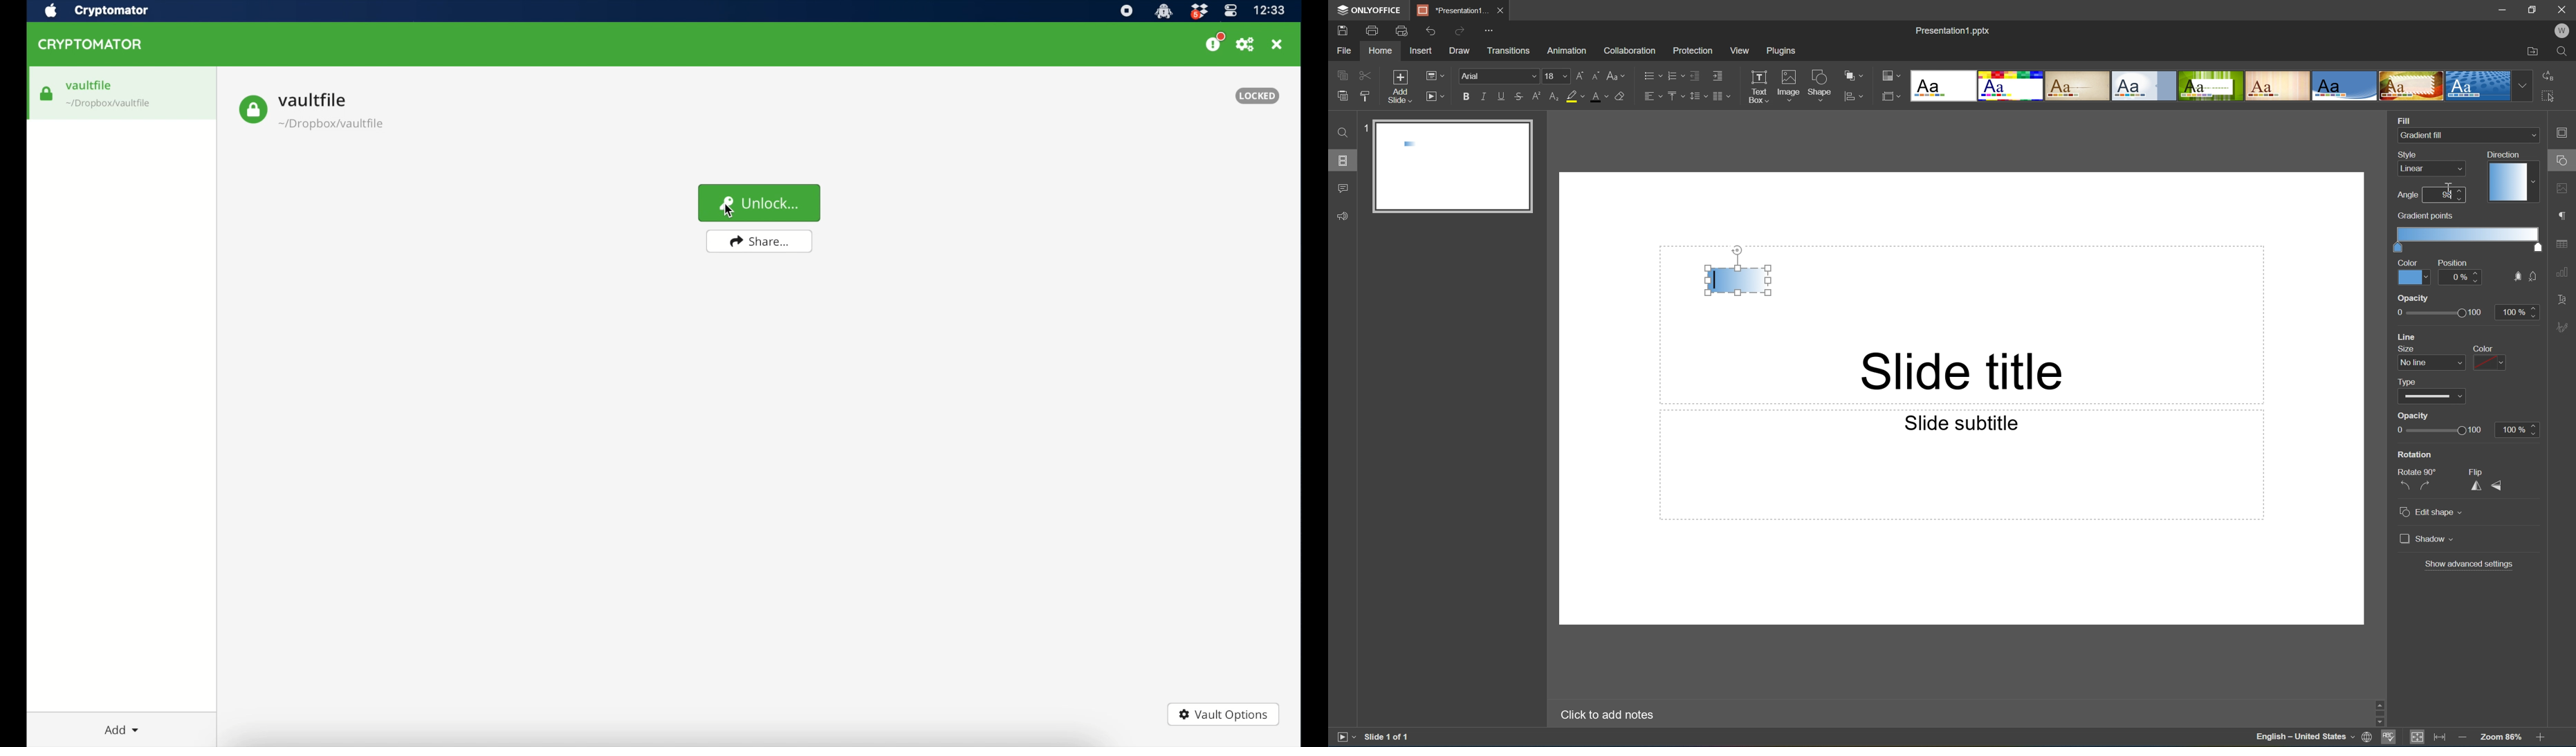  I want to click on Bullets, so click(1650, 74).